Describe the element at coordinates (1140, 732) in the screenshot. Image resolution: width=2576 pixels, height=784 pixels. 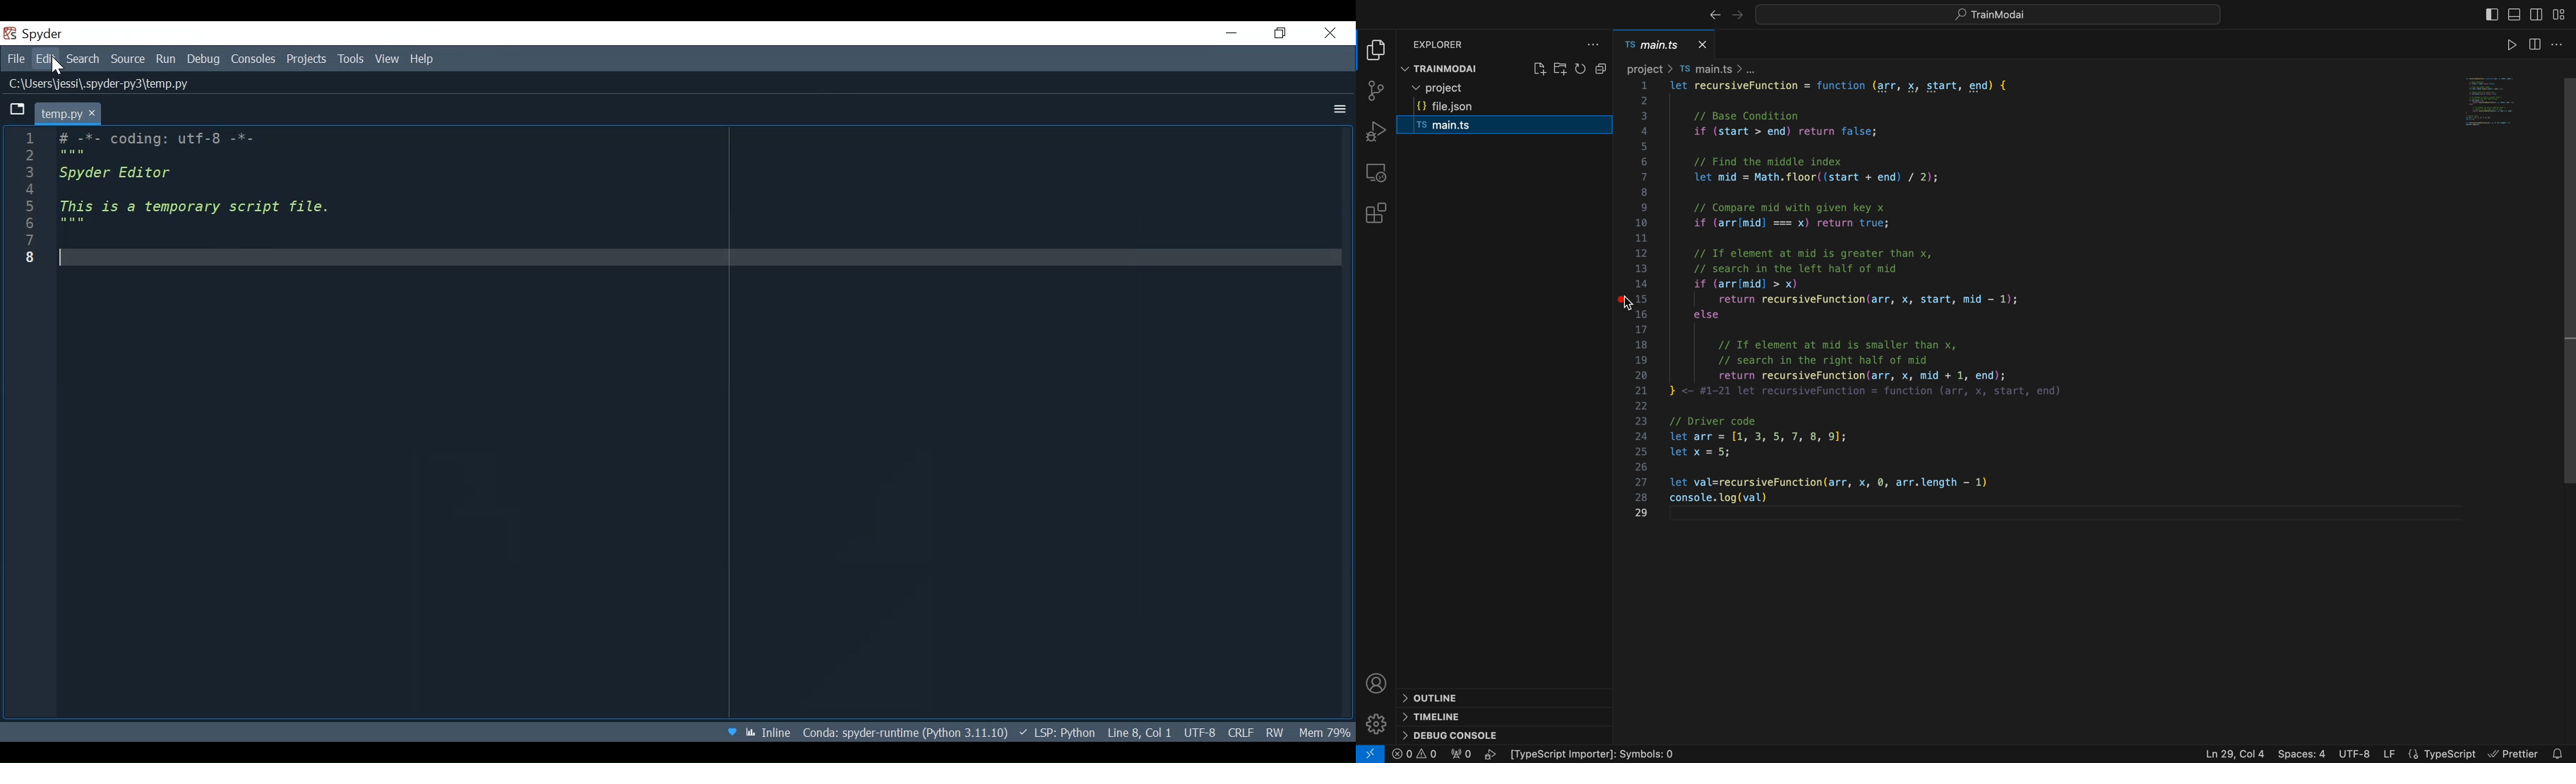
I see `Cursor Position` at that location.